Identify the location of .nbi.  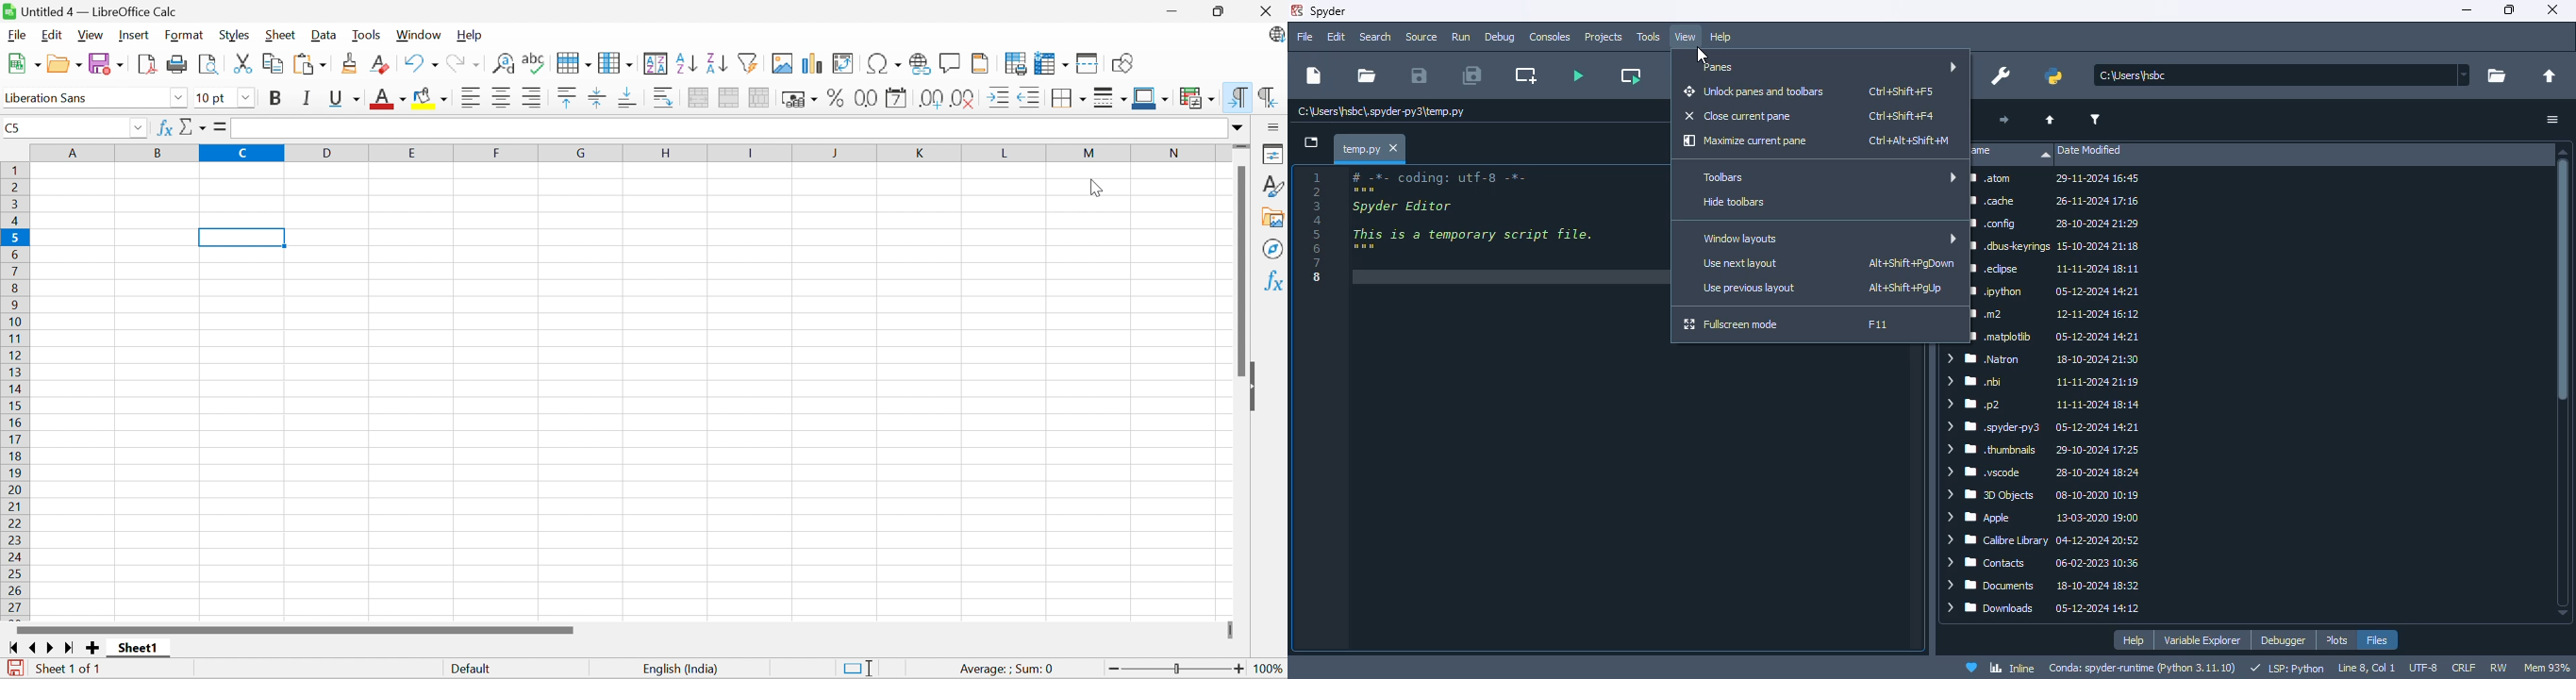
(2043, 382).